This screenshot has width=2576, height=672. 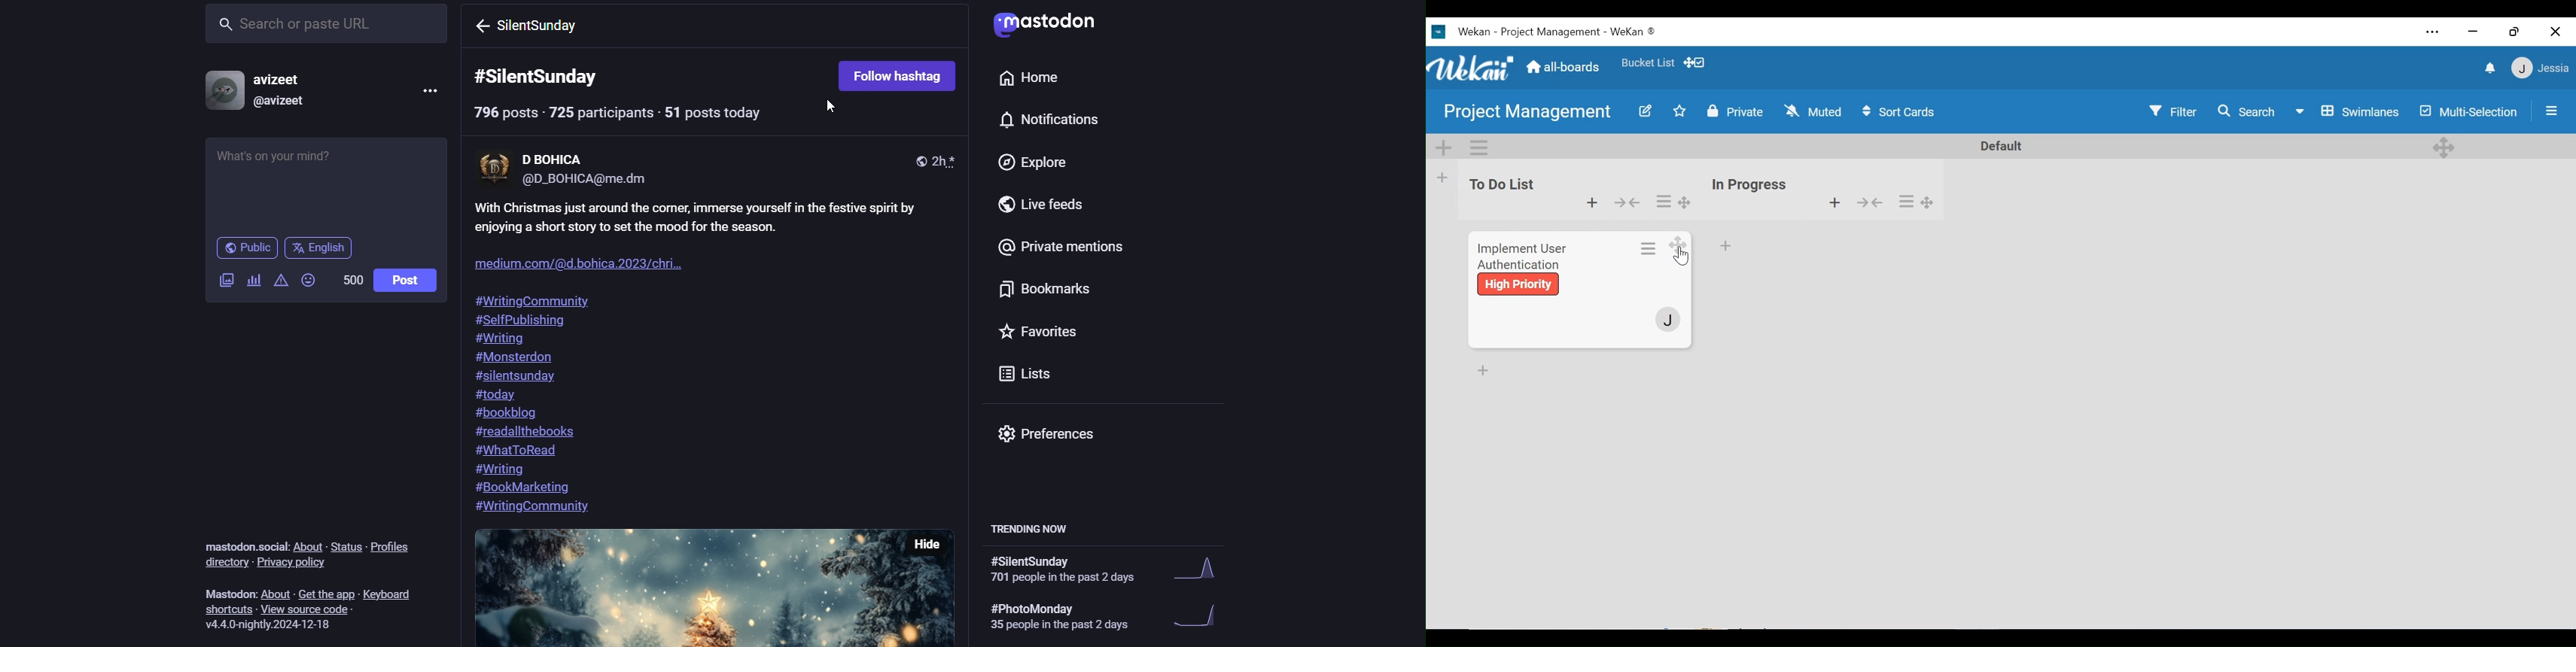 I want to click on add card to the bottom of the list, so click(x=1727, y=246).